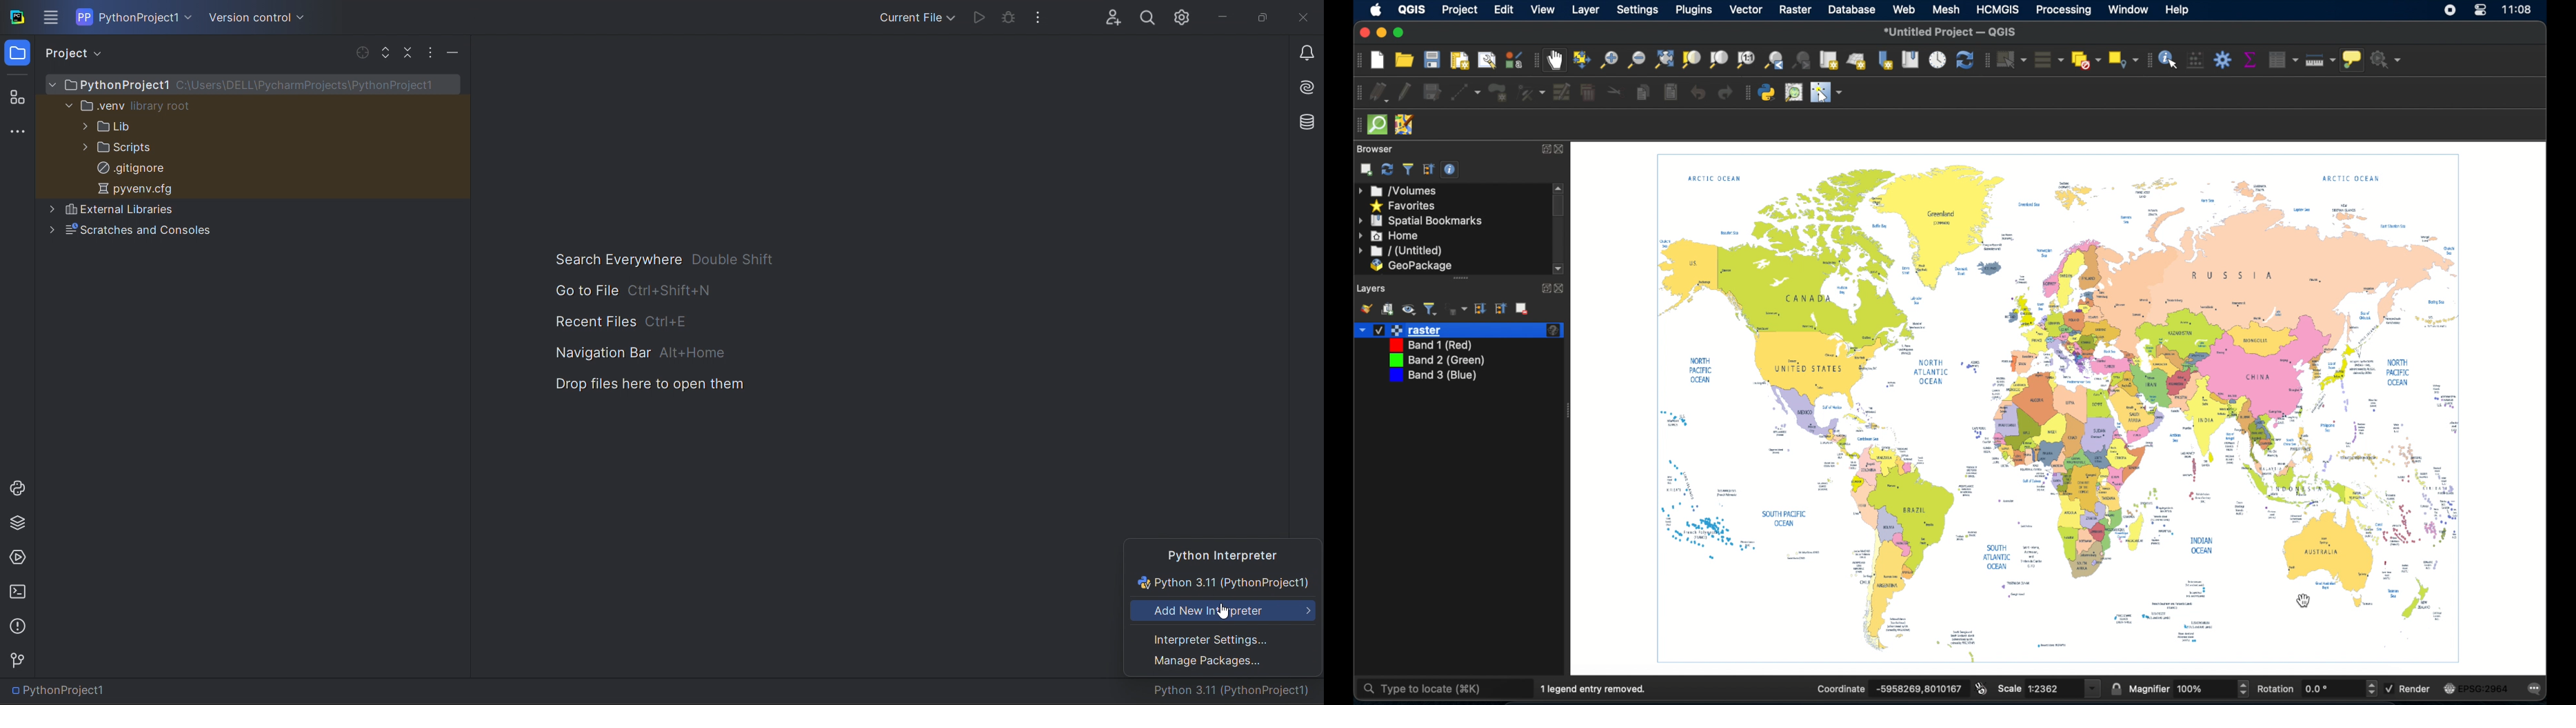 This screenshot has height=728, width=2576. Describe the element at coordinates (2011, 59) in the screenshot. I see `select features by area or single click` at that location.